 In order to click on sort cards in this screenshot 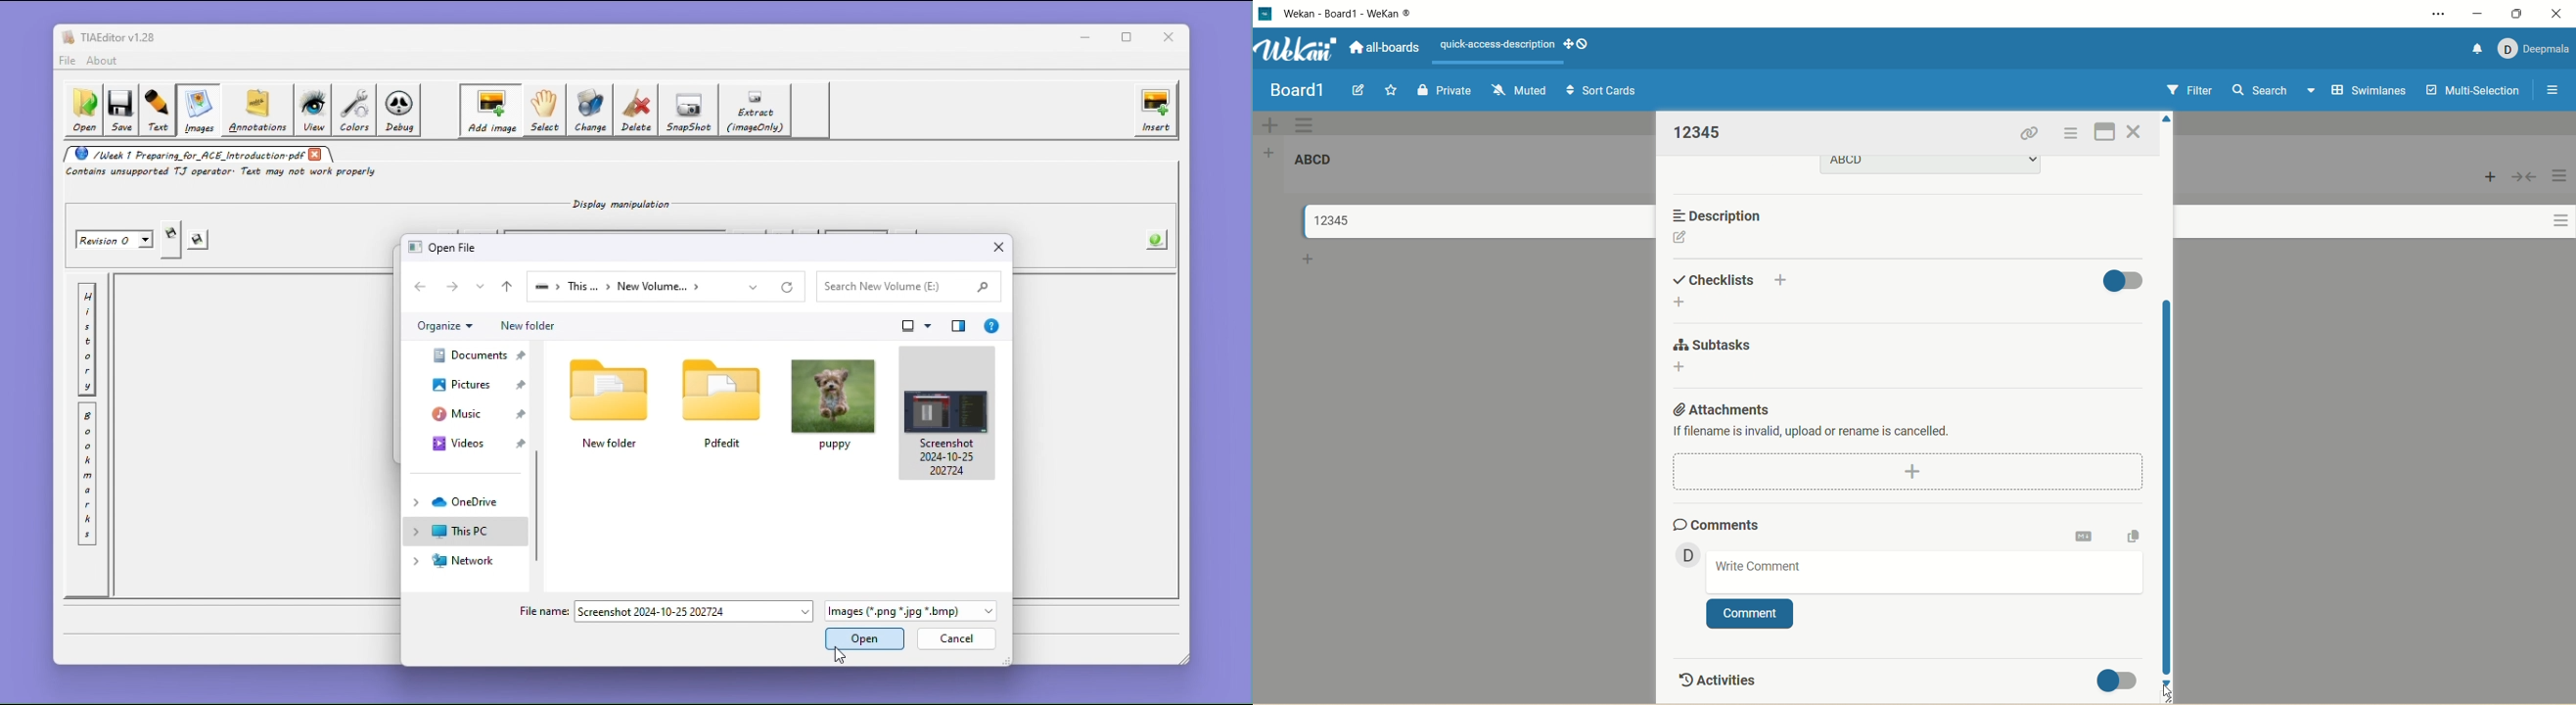, I will do `click(1602, 92)`.